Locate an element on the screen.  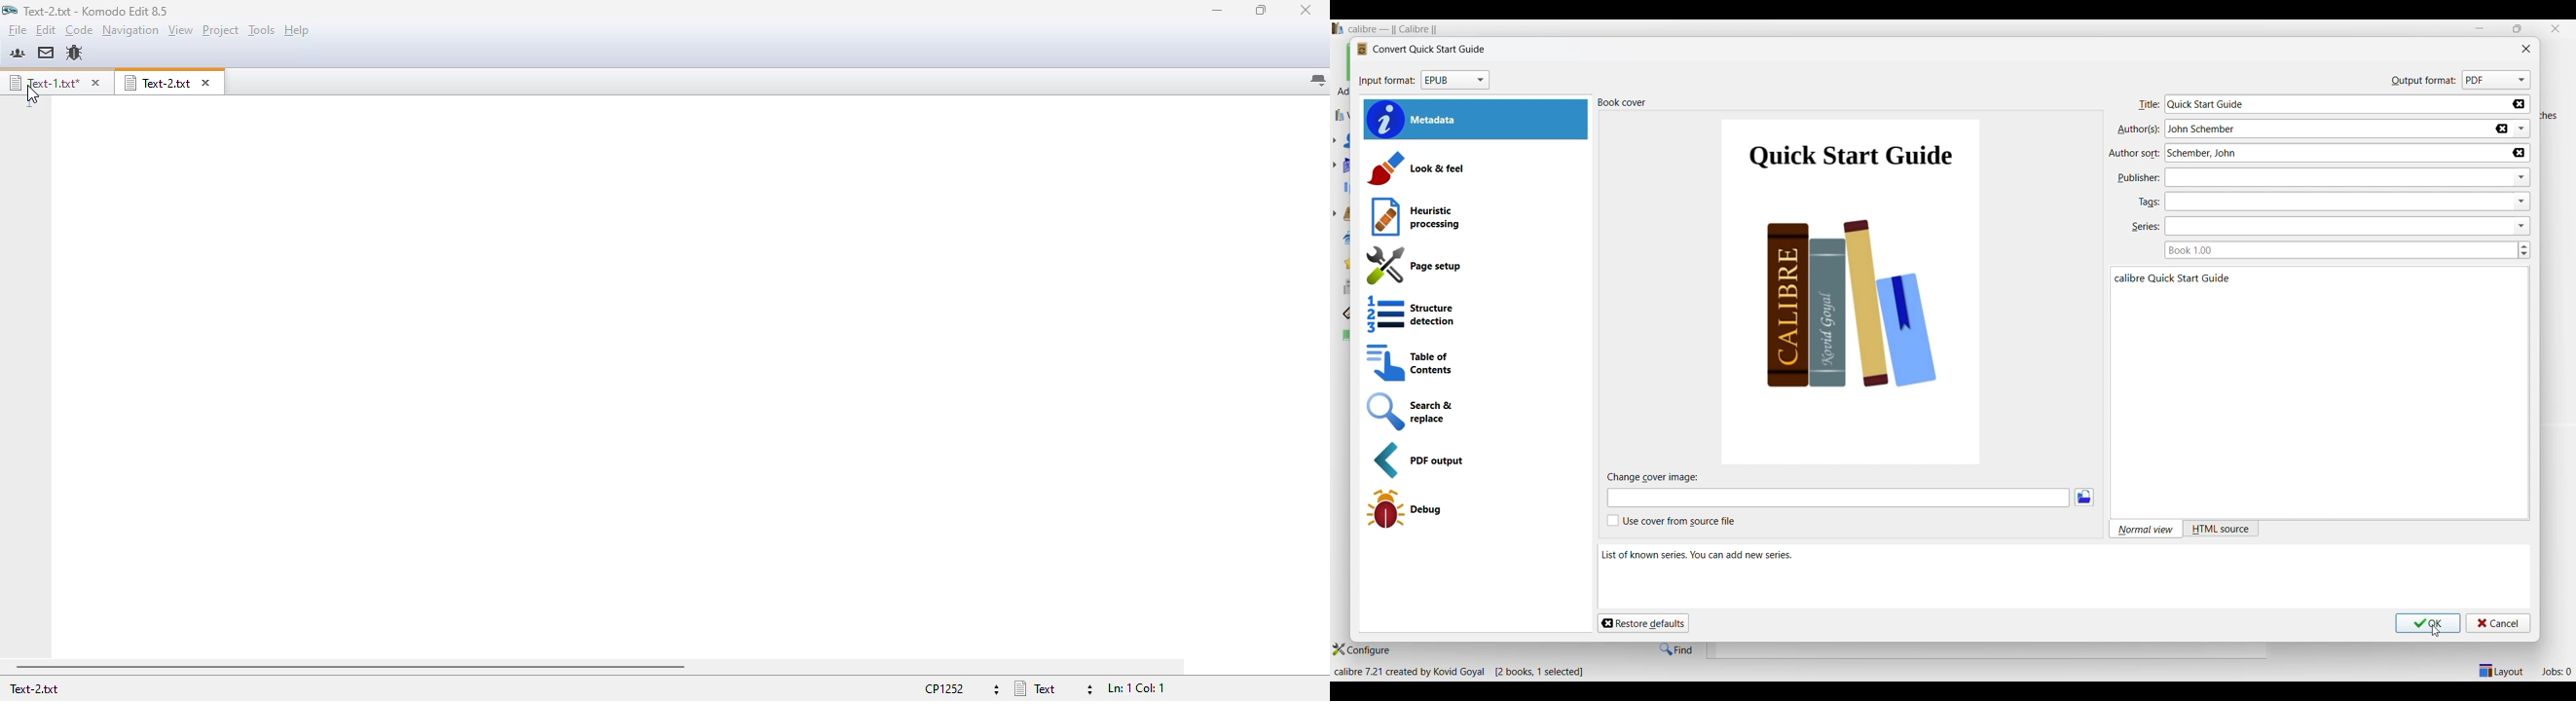
tools is located at coordinates (262, 30).